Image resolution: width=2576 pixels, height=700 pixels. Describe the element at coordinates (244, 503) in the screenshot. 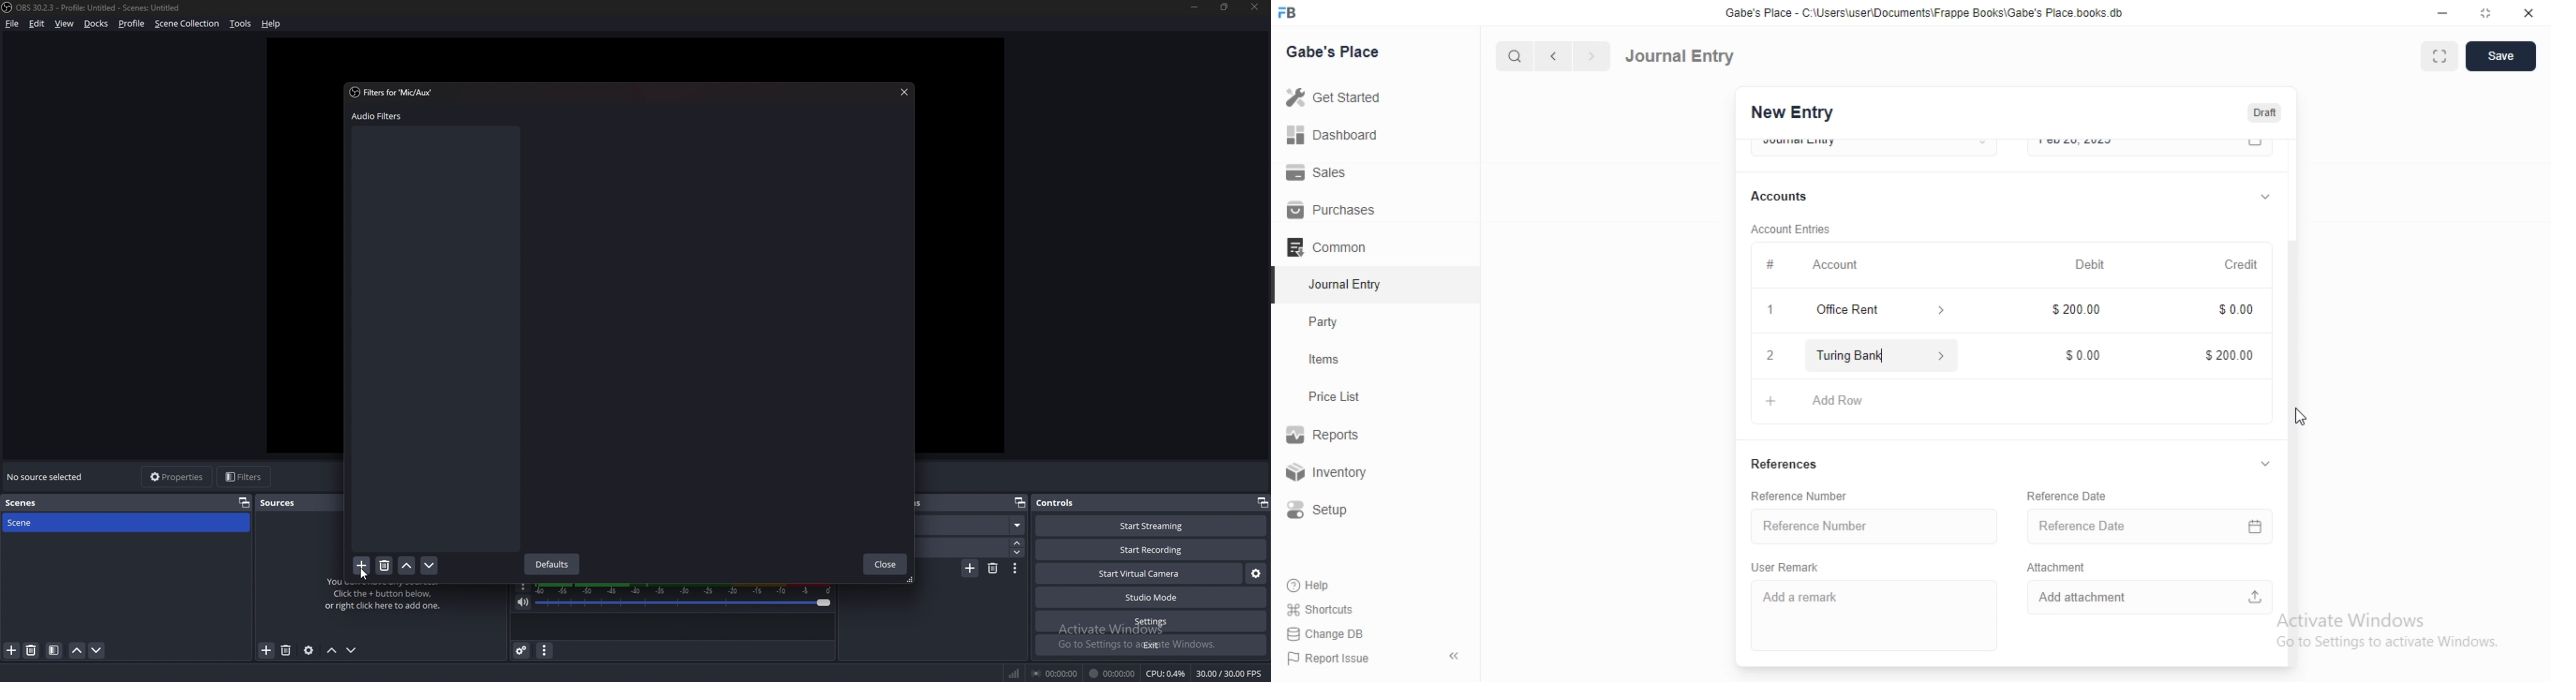

I see `properties` at that location.